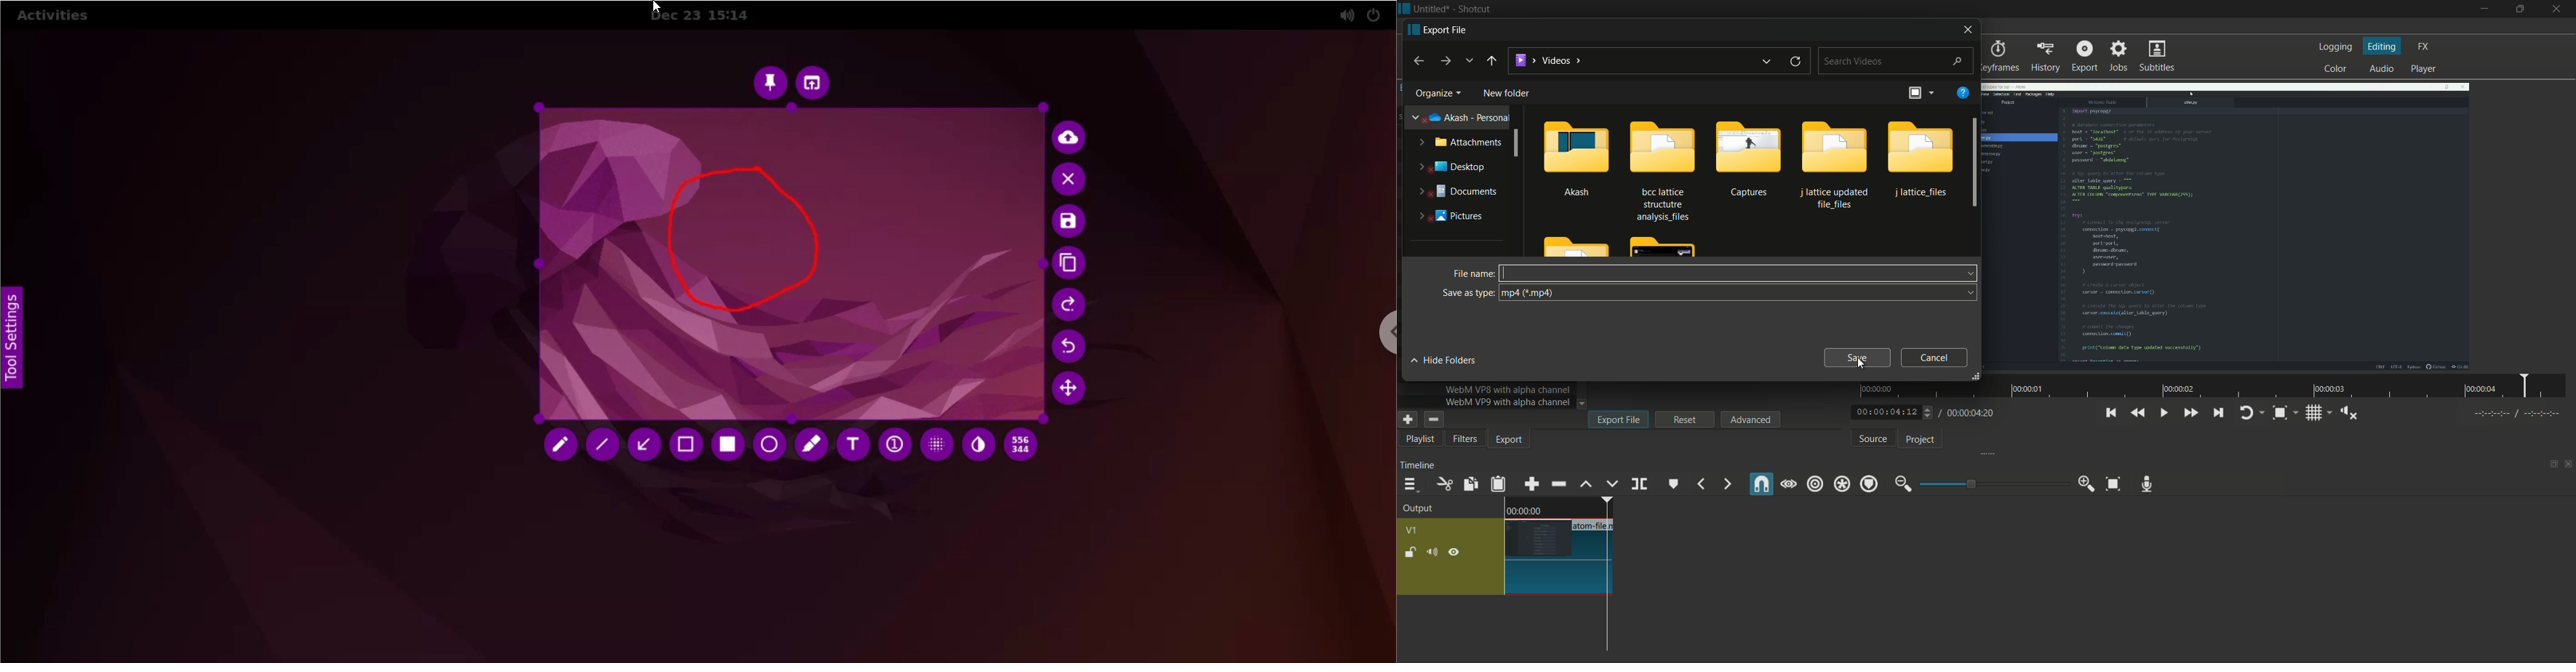 The height and width of the screenshot is (672, 2576). I want to click on time, so click(2217, 386).